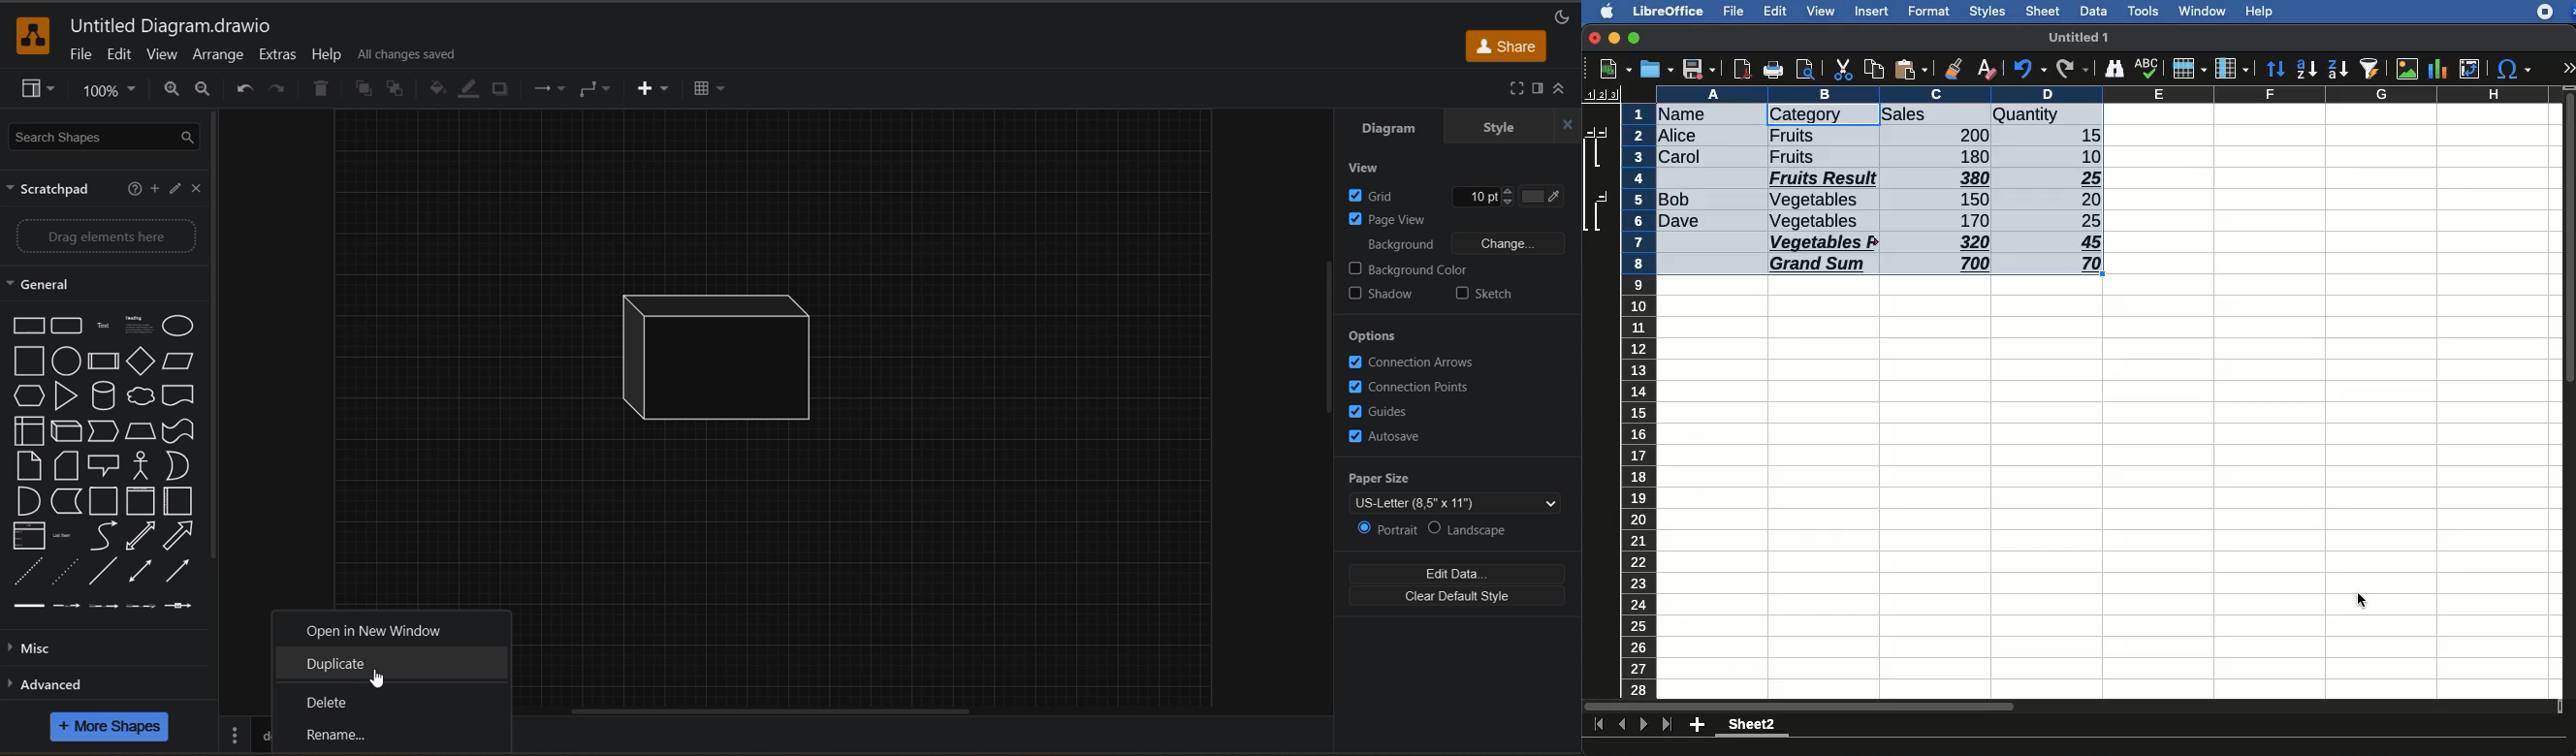  Describe the element at coordinates (1773, 70) in the screenshot. I see `print` at that location.